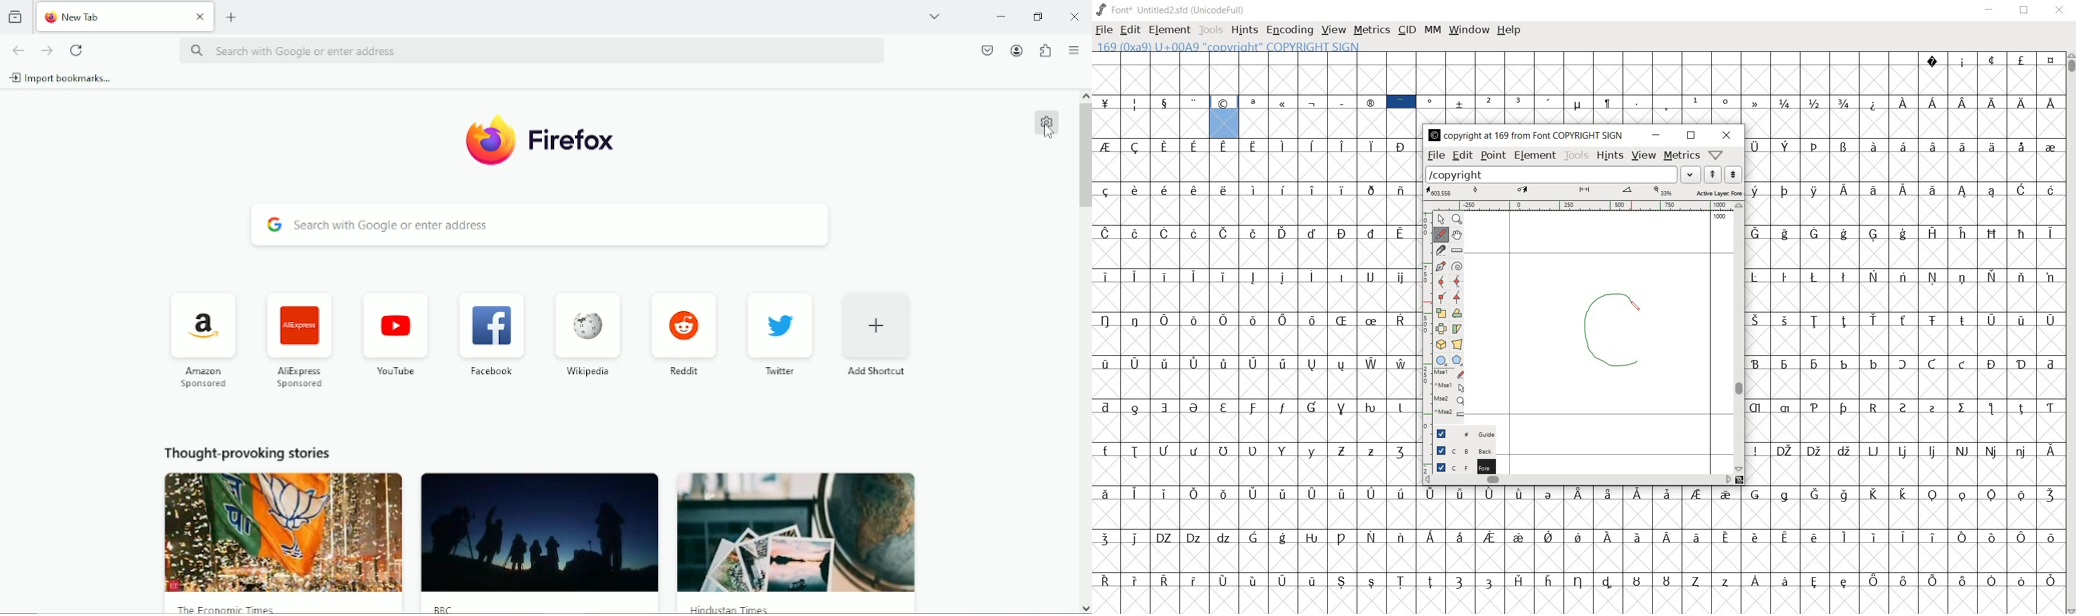 The height and width of the screenshot is (616, 2100). What do you see at coordinates (1712, 174) in the screenshot?
I see `show the next word on the list` at bounding box center [1712, 174].